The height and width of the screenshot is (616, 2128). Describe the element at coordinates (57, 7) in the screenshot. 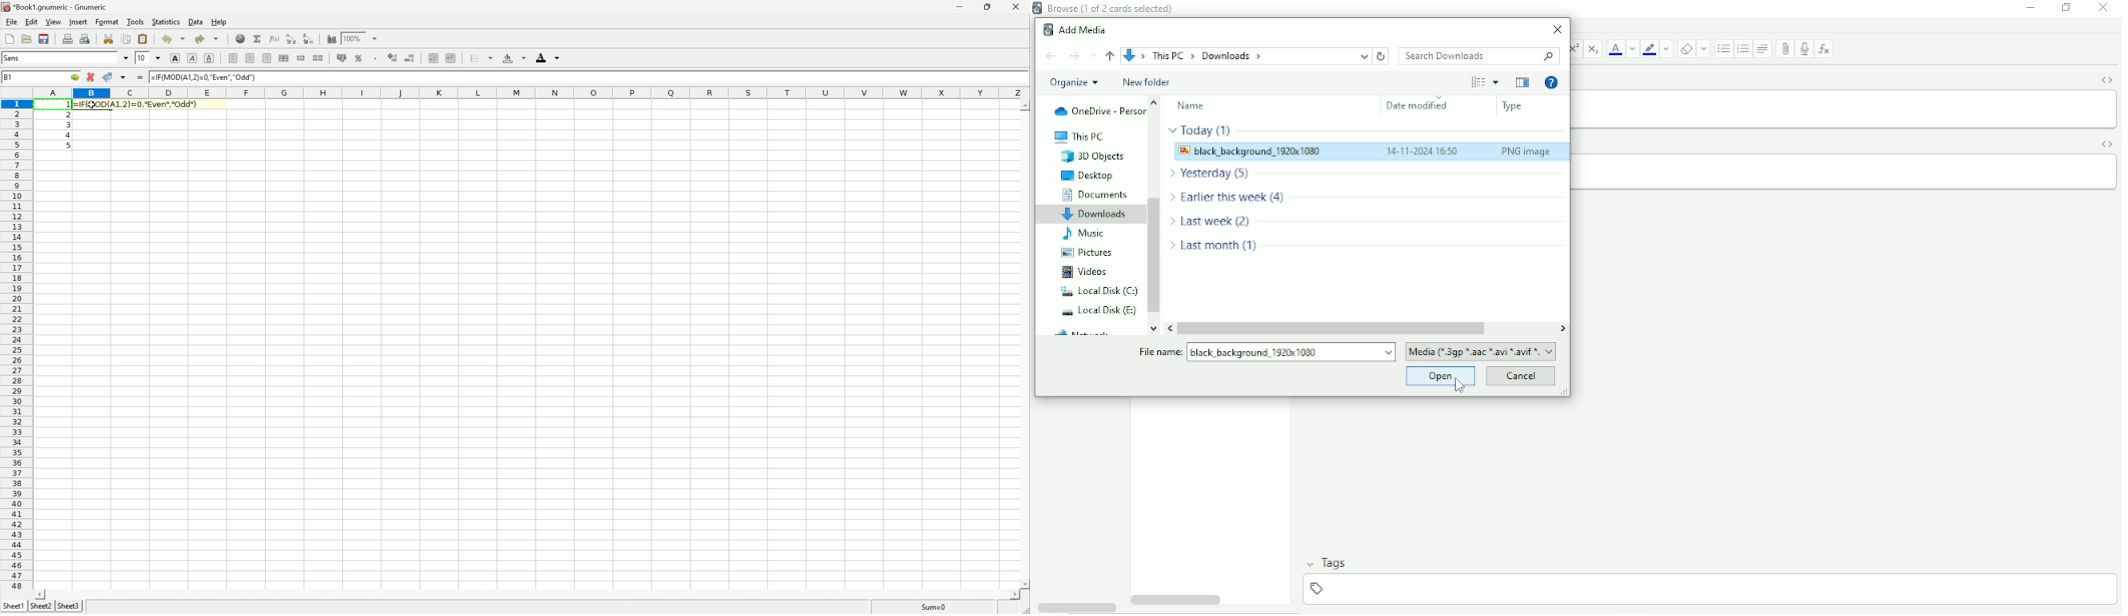

I see `*Book1.gnumeric - Gnumeric` at that location.